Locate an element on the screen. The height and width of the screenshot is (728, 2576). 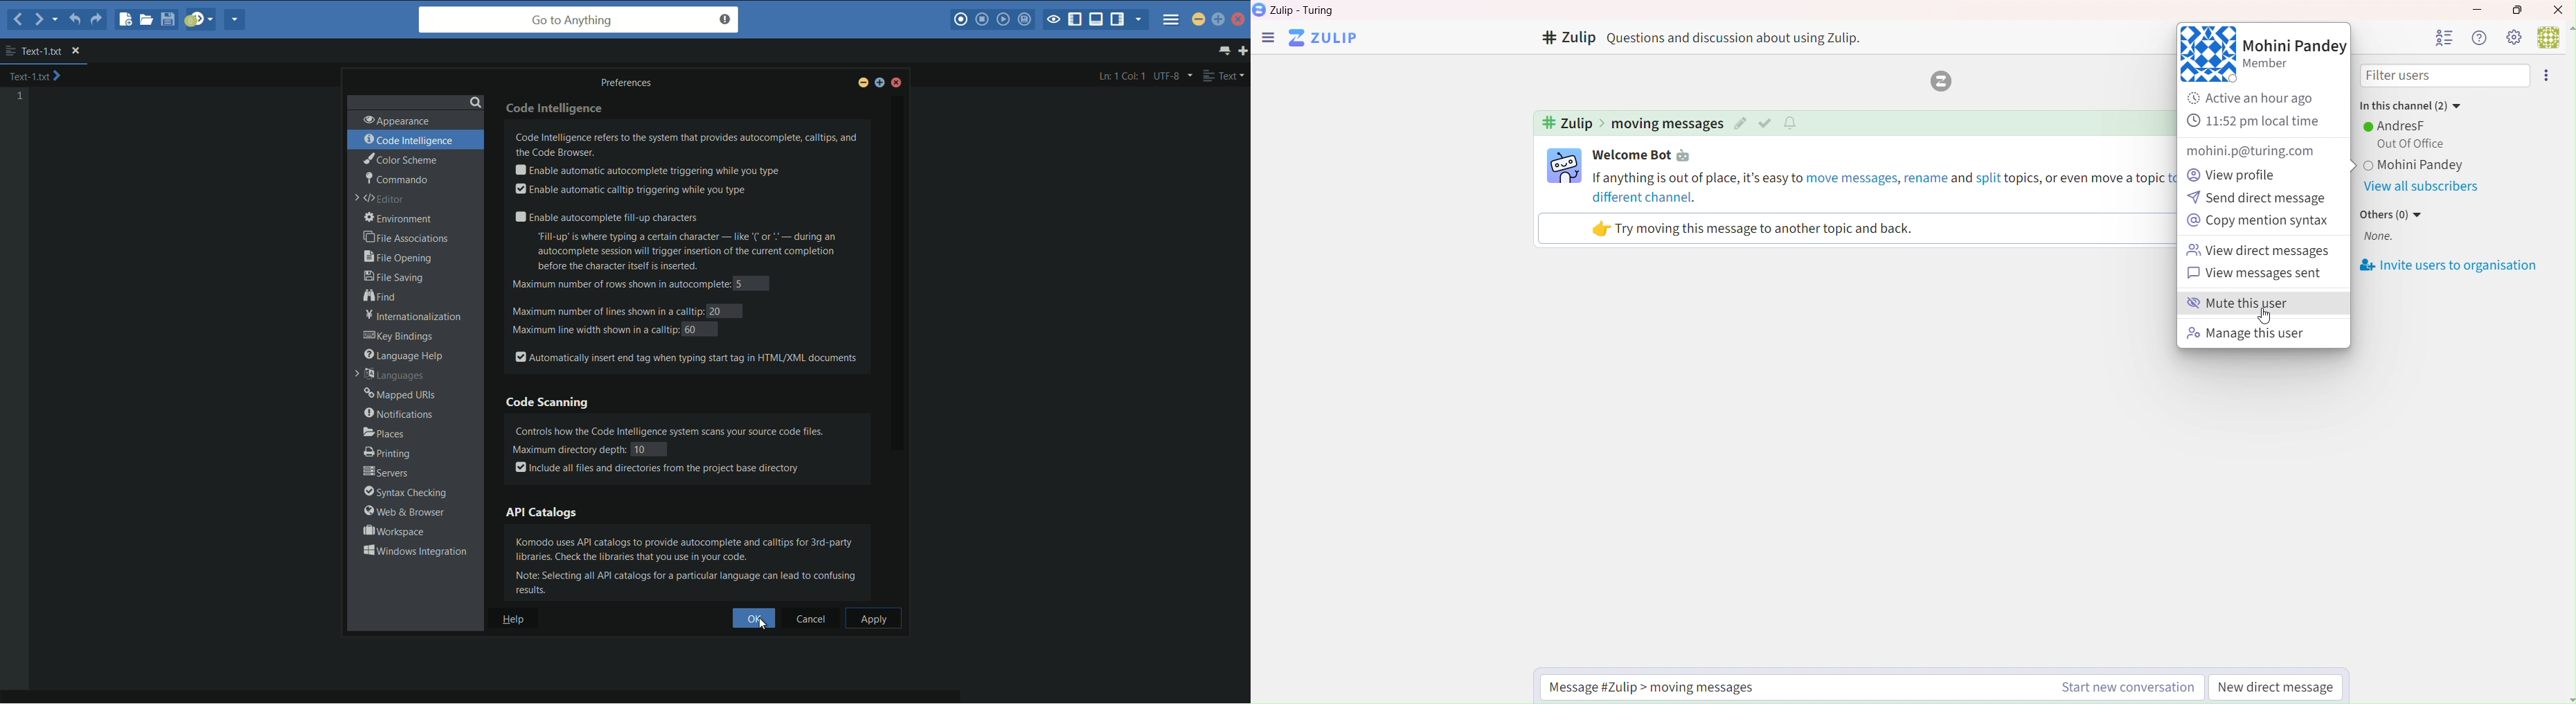
stop macro is located at coordinates (983, 20).